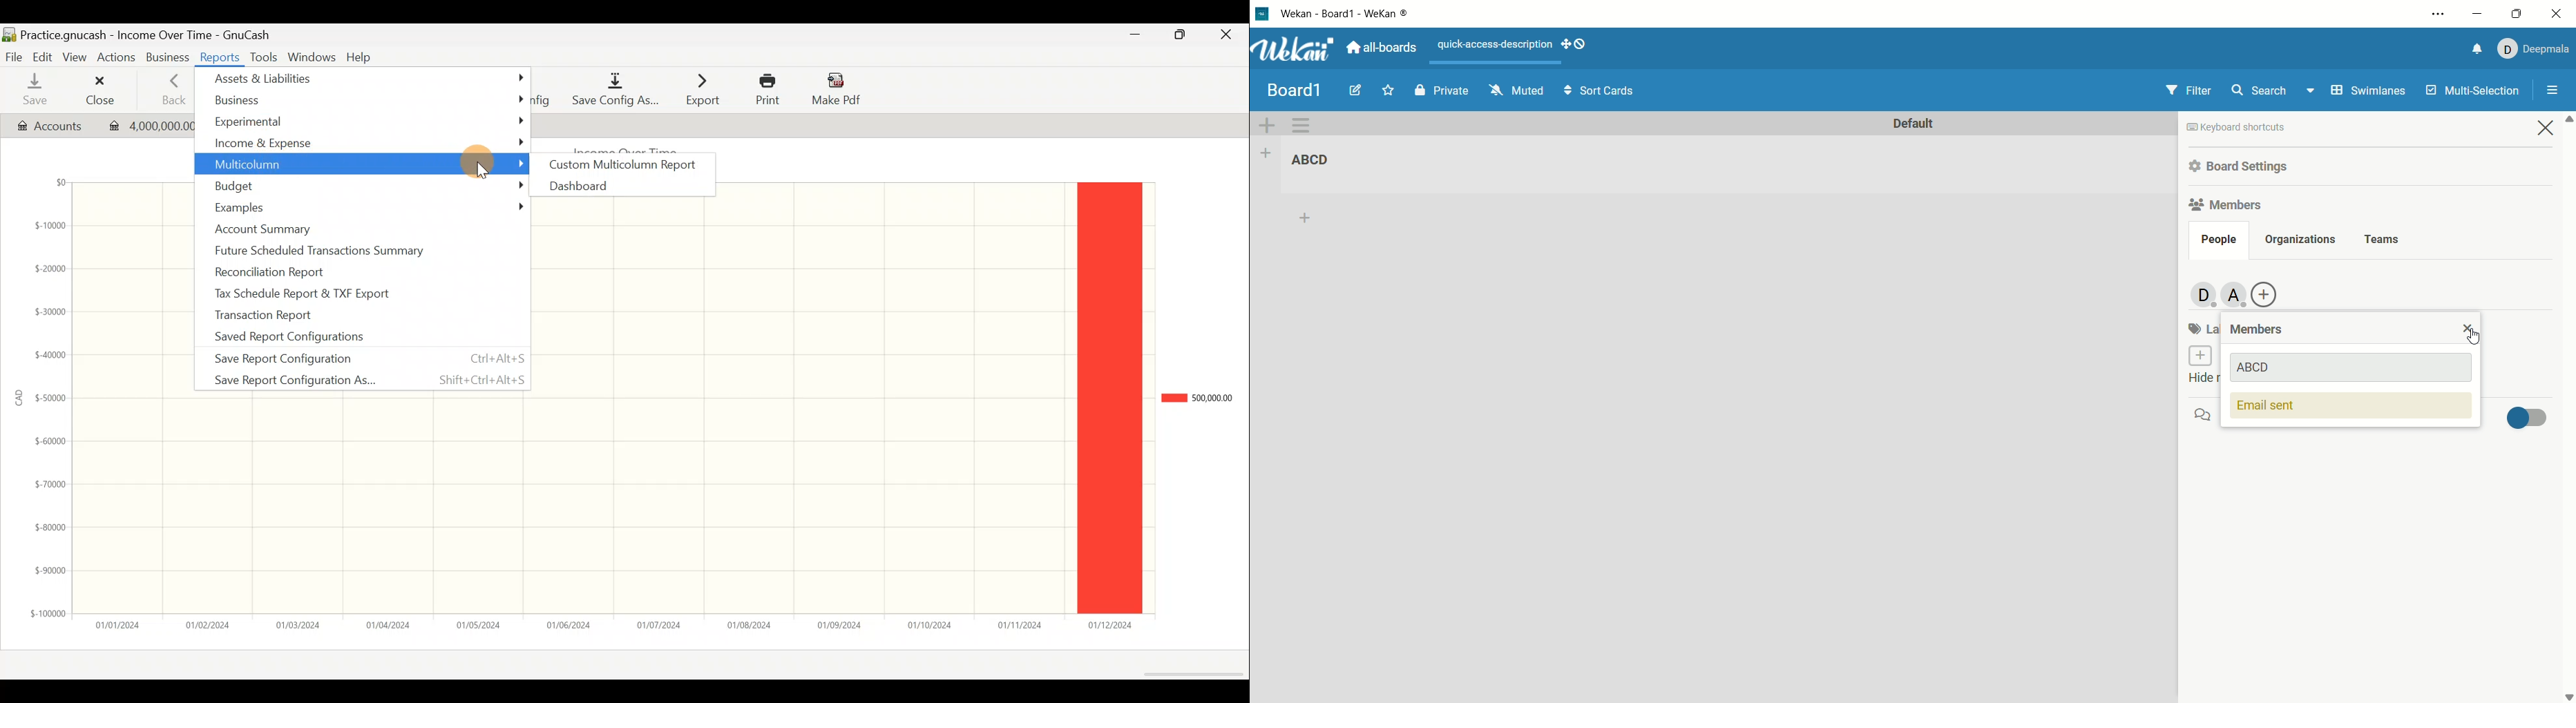 The image size is (2576, 728). What do you see at coordinates (2237, 295) in the screenshot?
I see `add people` at bounding box center [2237, 295].